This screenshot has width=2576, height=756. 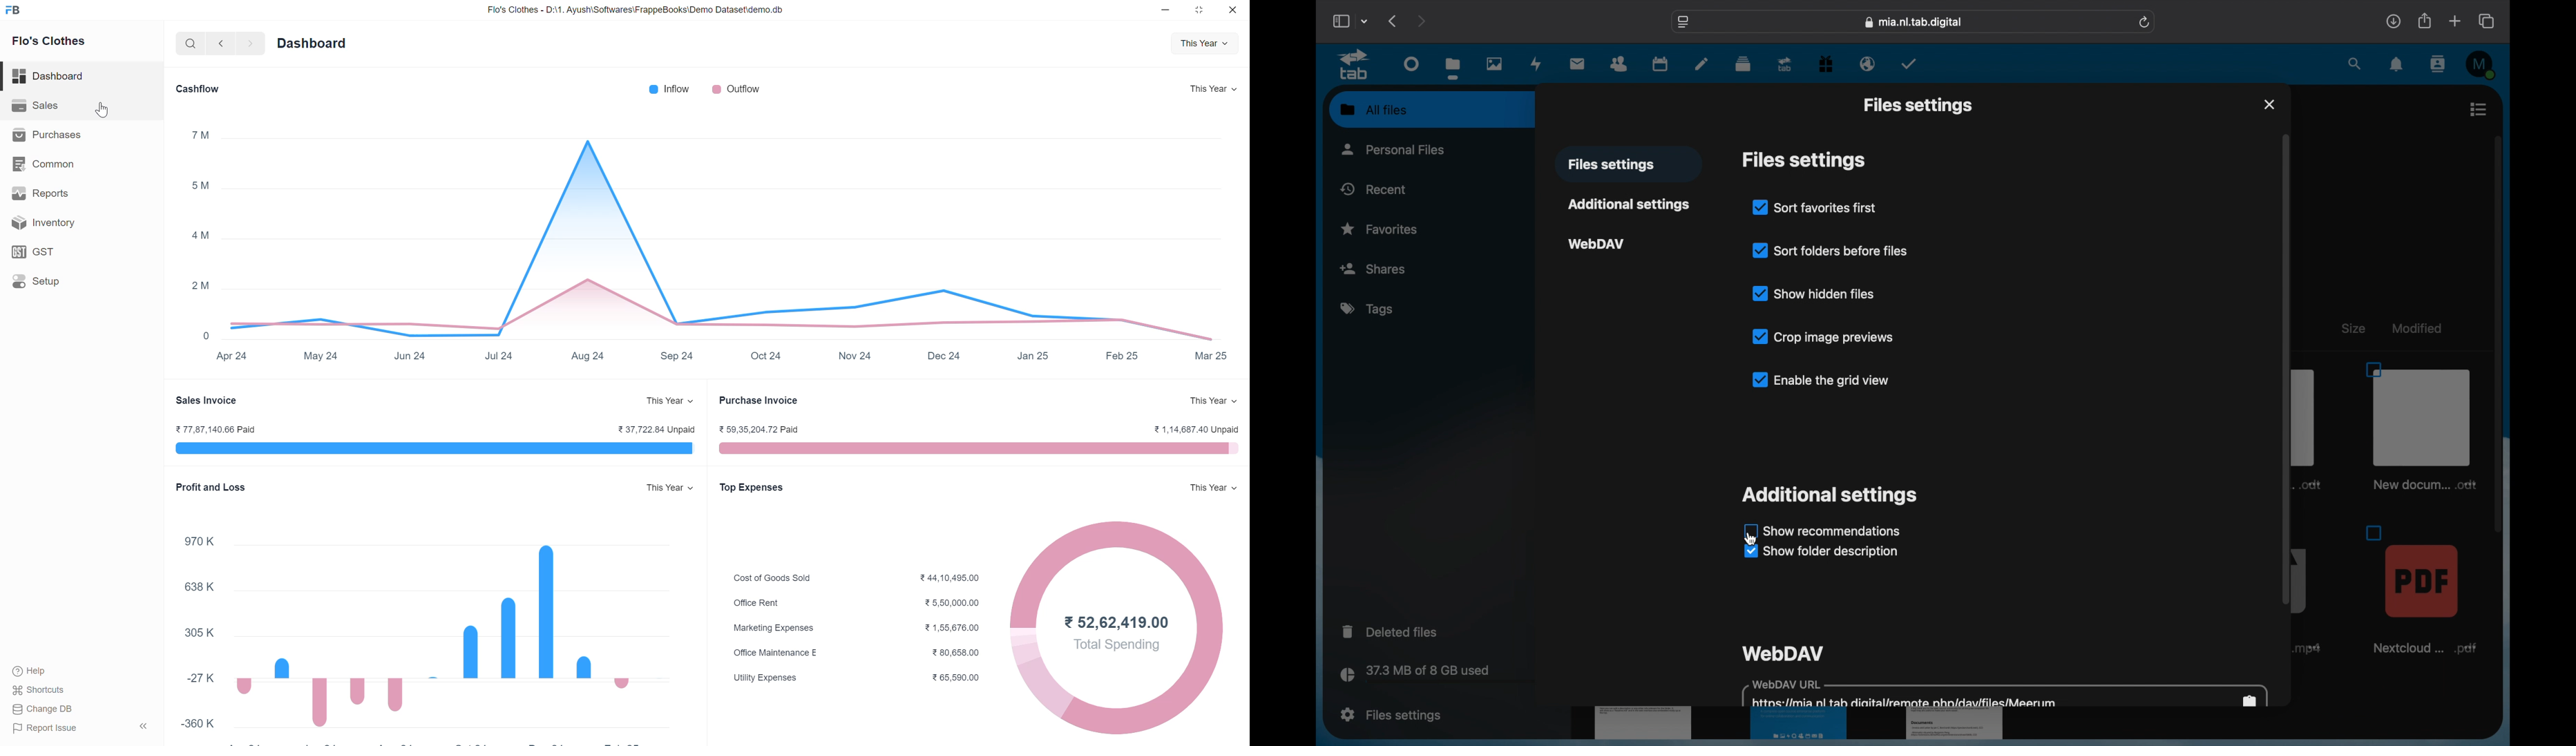 I want to click on Sep 24, so click(x=678, y=357).